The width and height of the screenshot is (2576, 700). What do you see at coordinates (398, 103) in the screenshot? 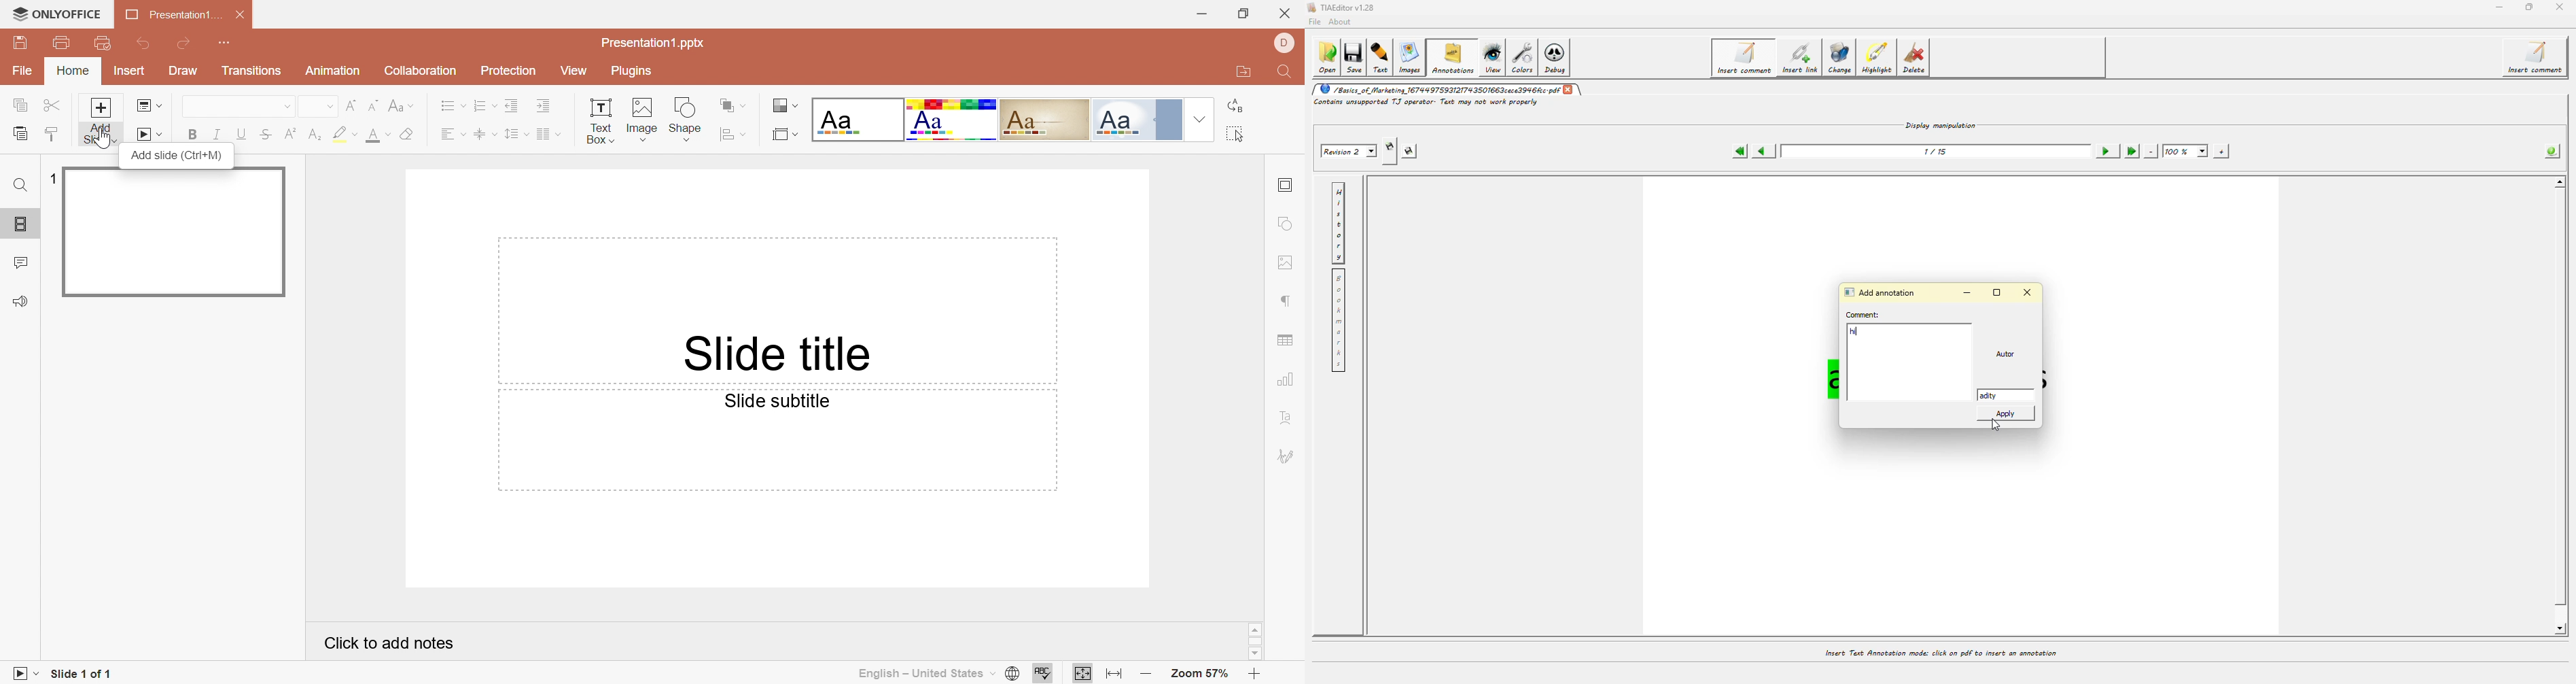
I see `Change case` at bounding box center [398, 103].